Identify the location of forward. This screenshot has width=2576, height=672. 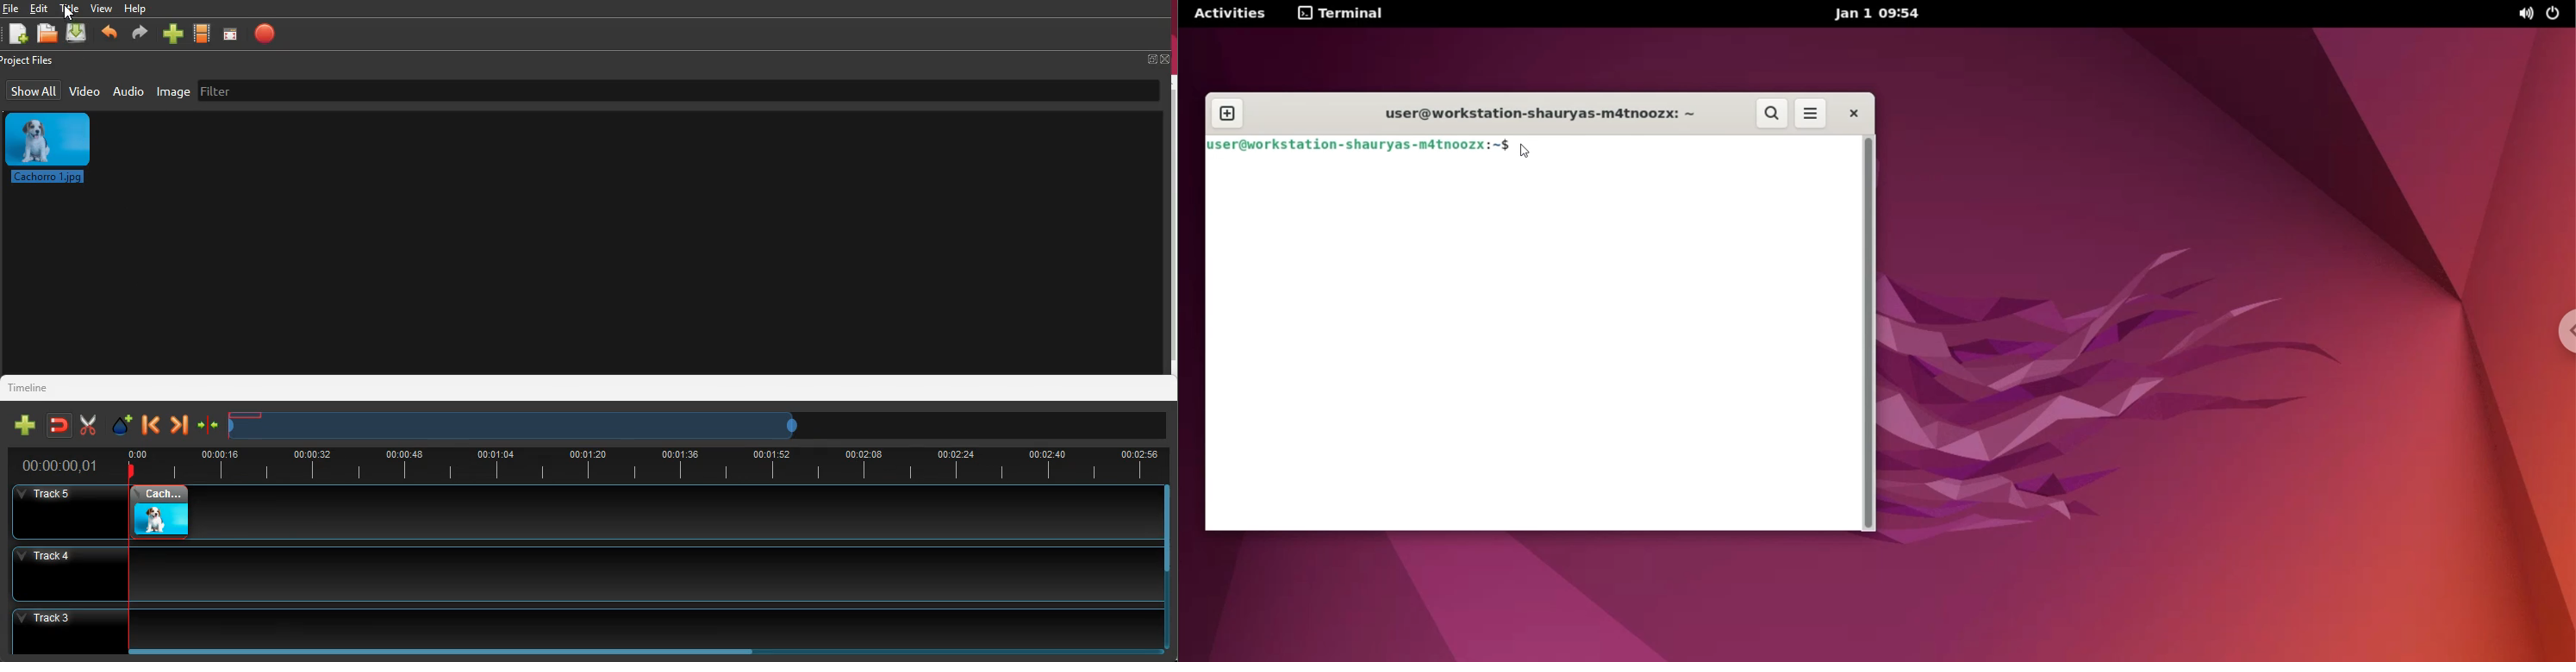
(138, 35).